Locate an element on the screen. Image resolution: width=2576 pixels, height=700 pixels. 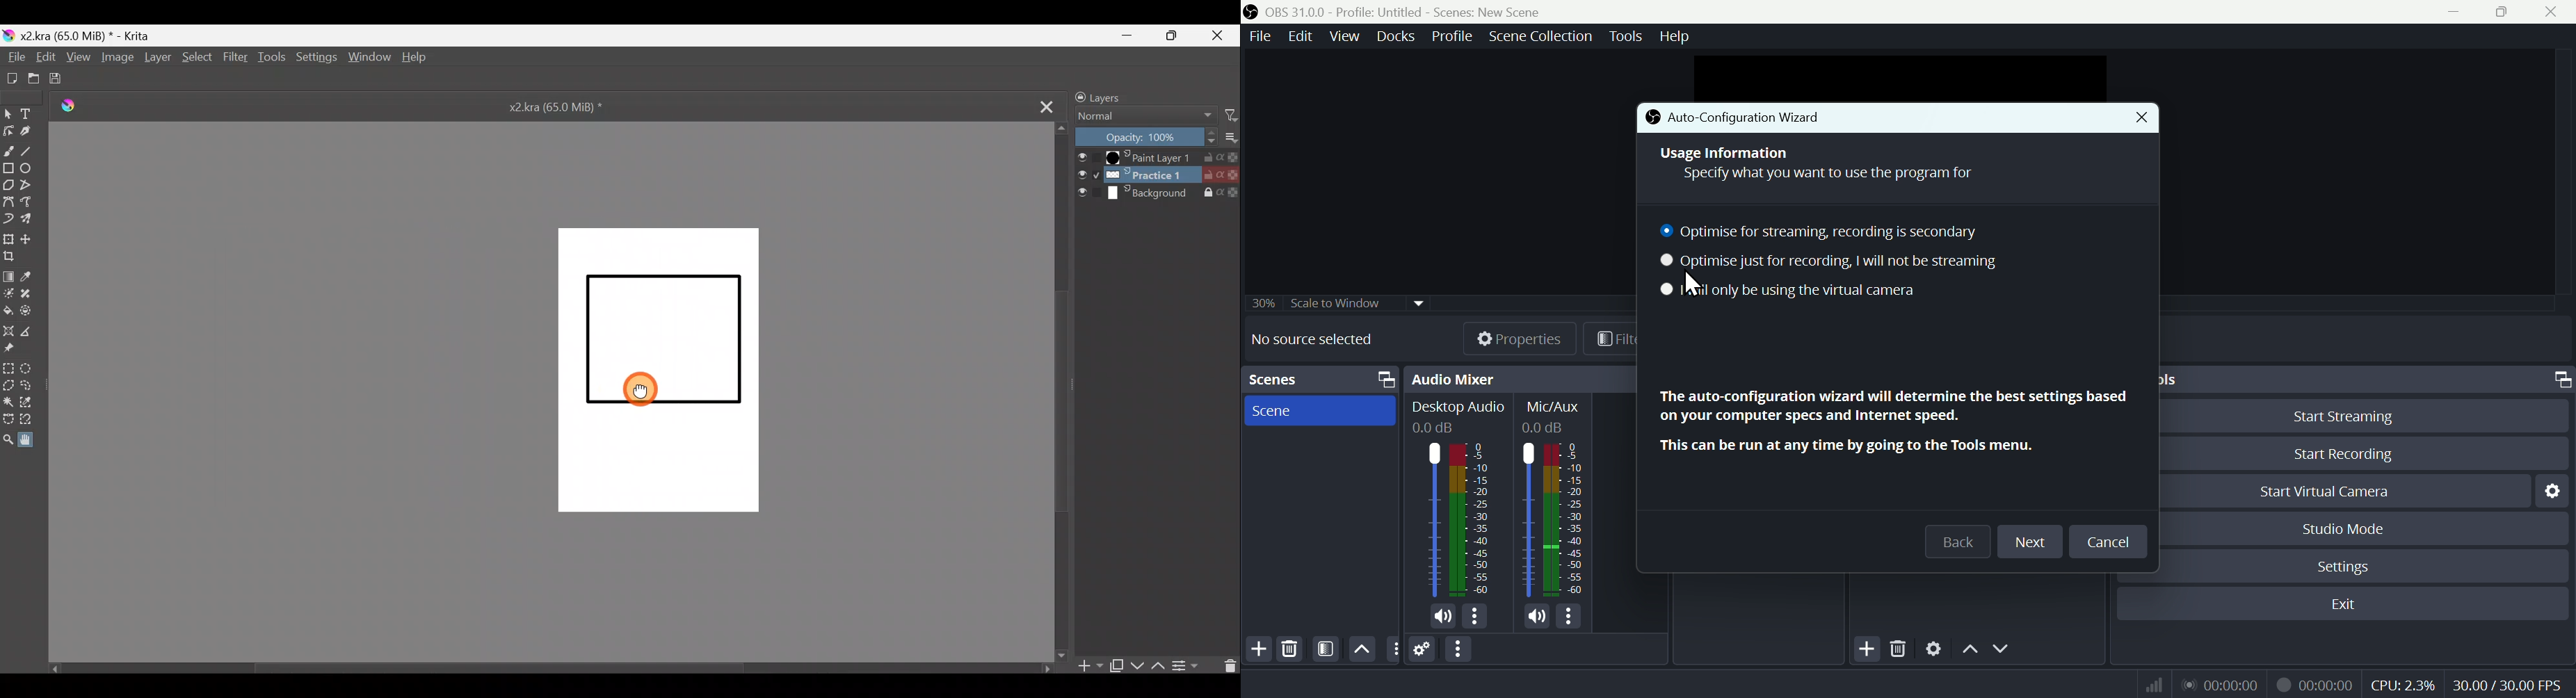
Move a layer is located at coordinates (28, 238).